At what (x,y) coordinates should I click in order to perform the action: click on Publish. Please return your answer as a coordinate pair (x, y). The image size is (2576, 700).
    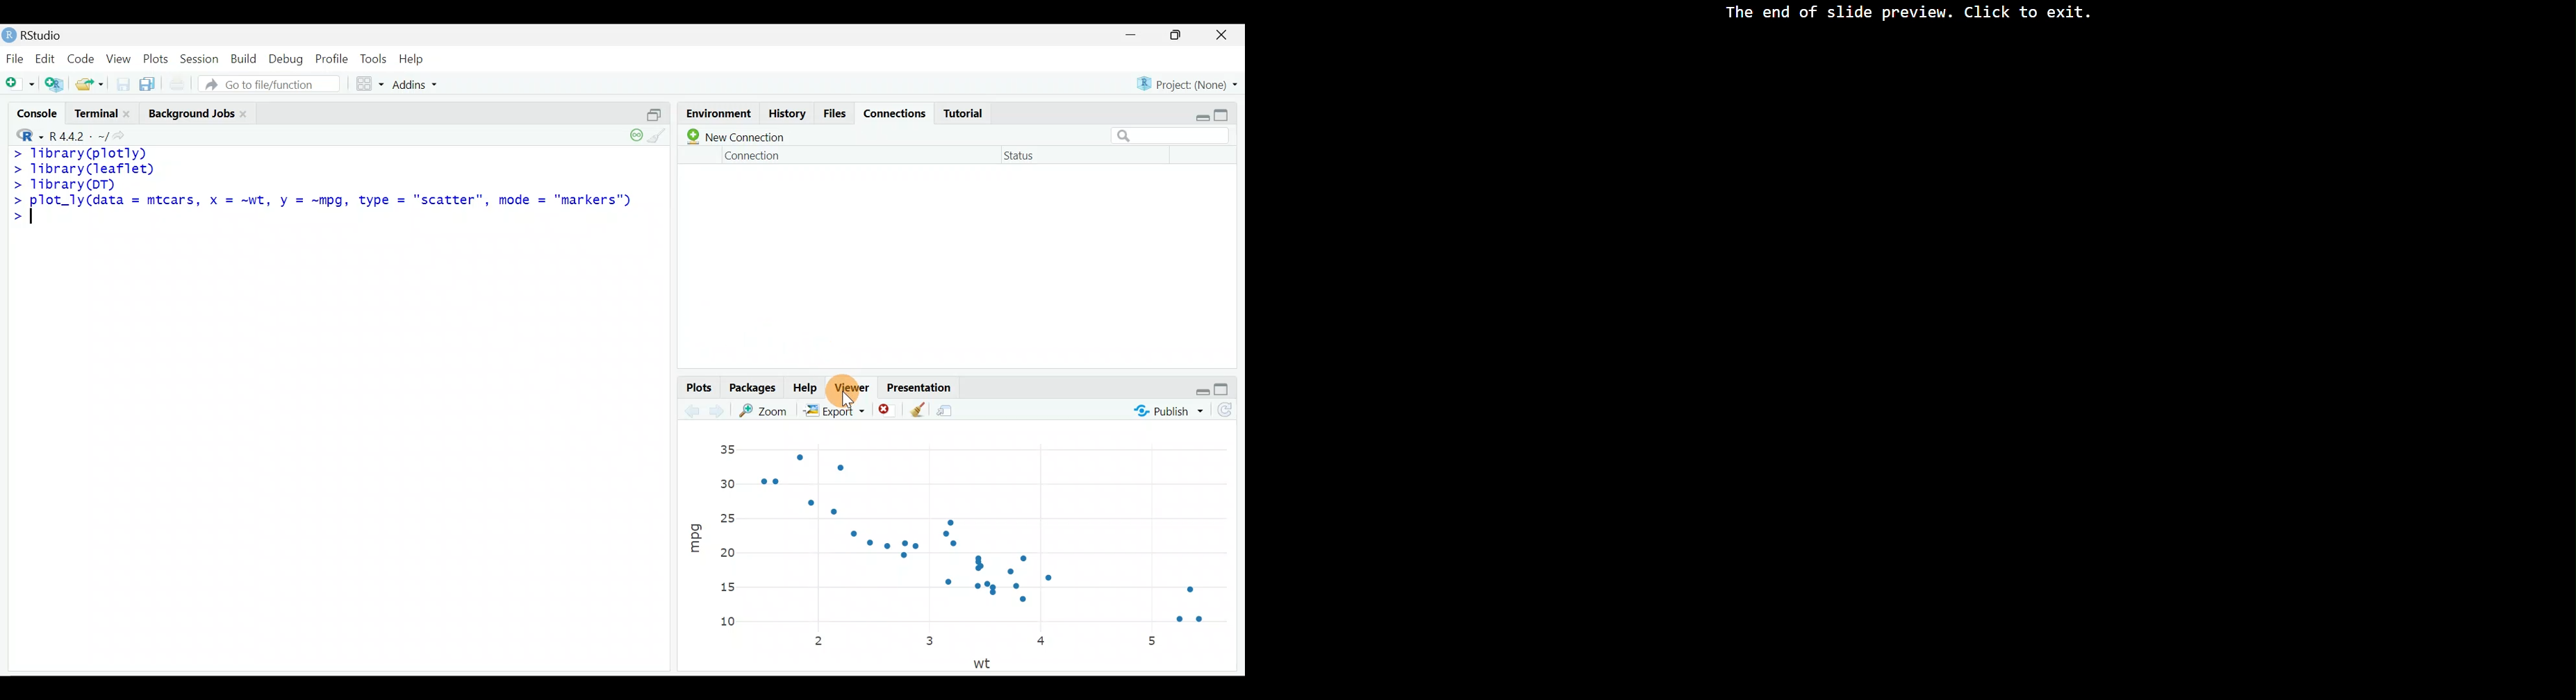
    Looking at the image, I should click on (1168, 412).